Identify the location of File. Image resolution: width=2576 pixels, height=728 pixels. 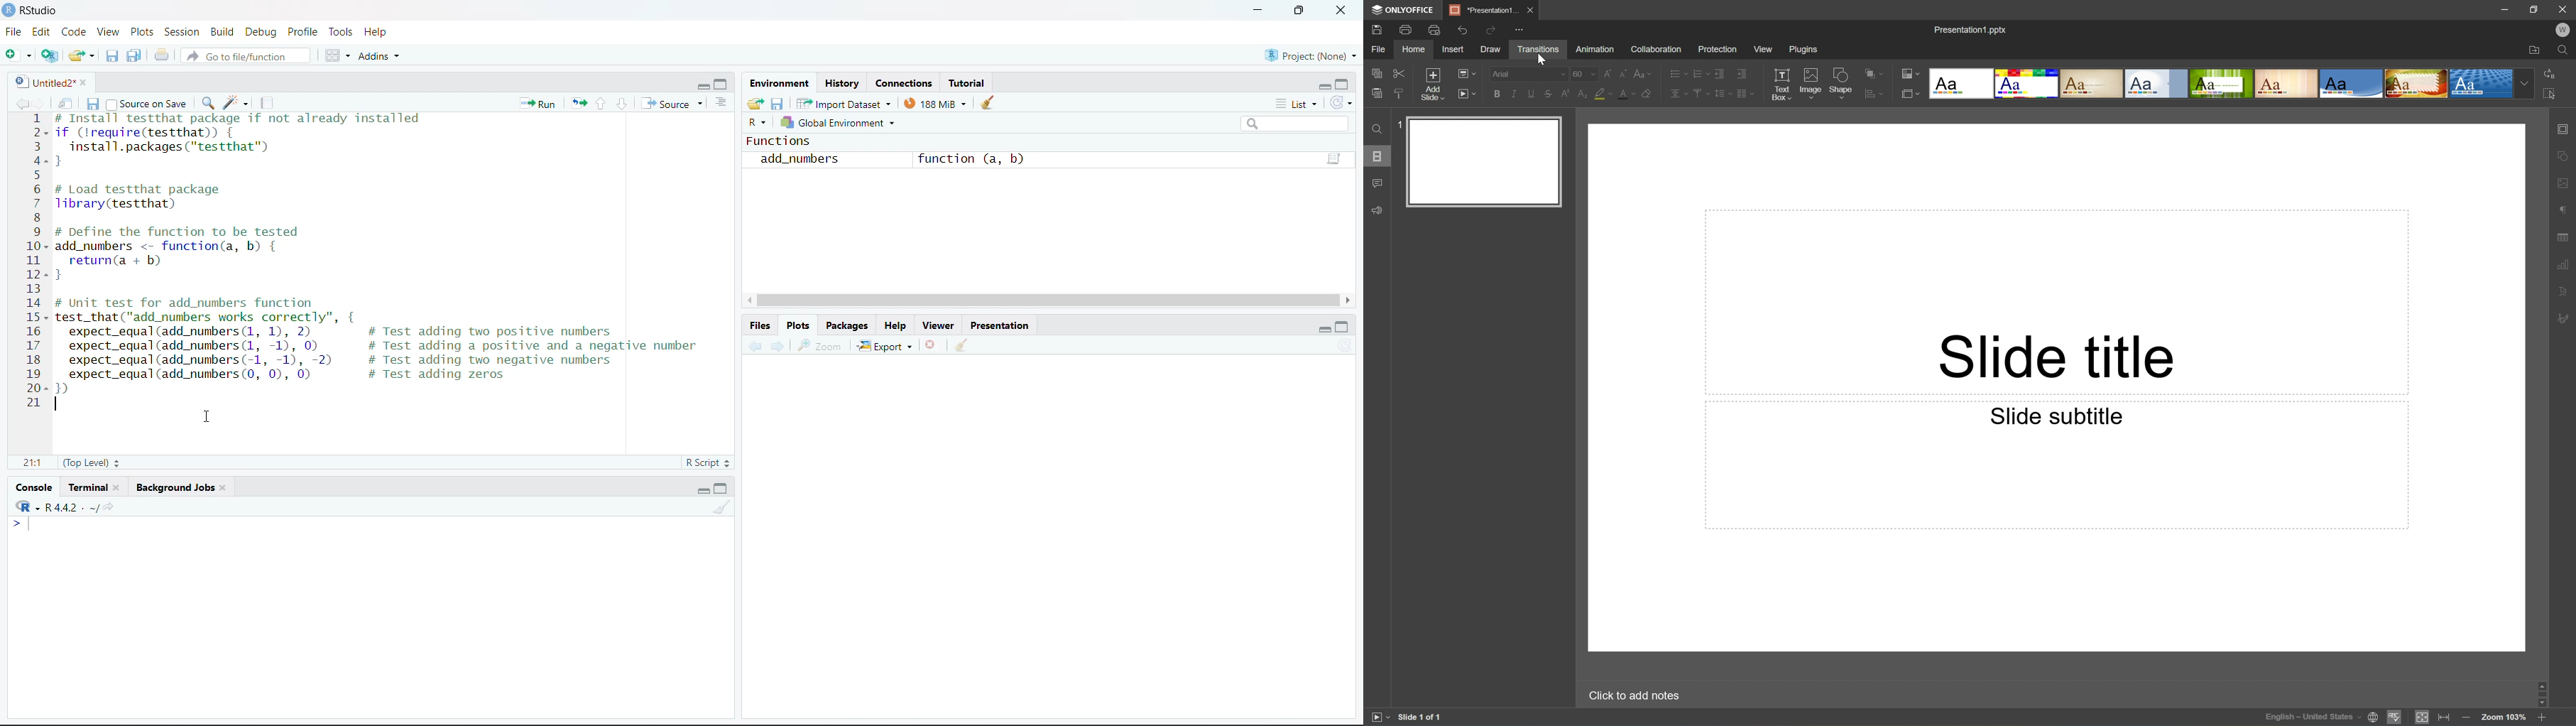
(1380, 49).